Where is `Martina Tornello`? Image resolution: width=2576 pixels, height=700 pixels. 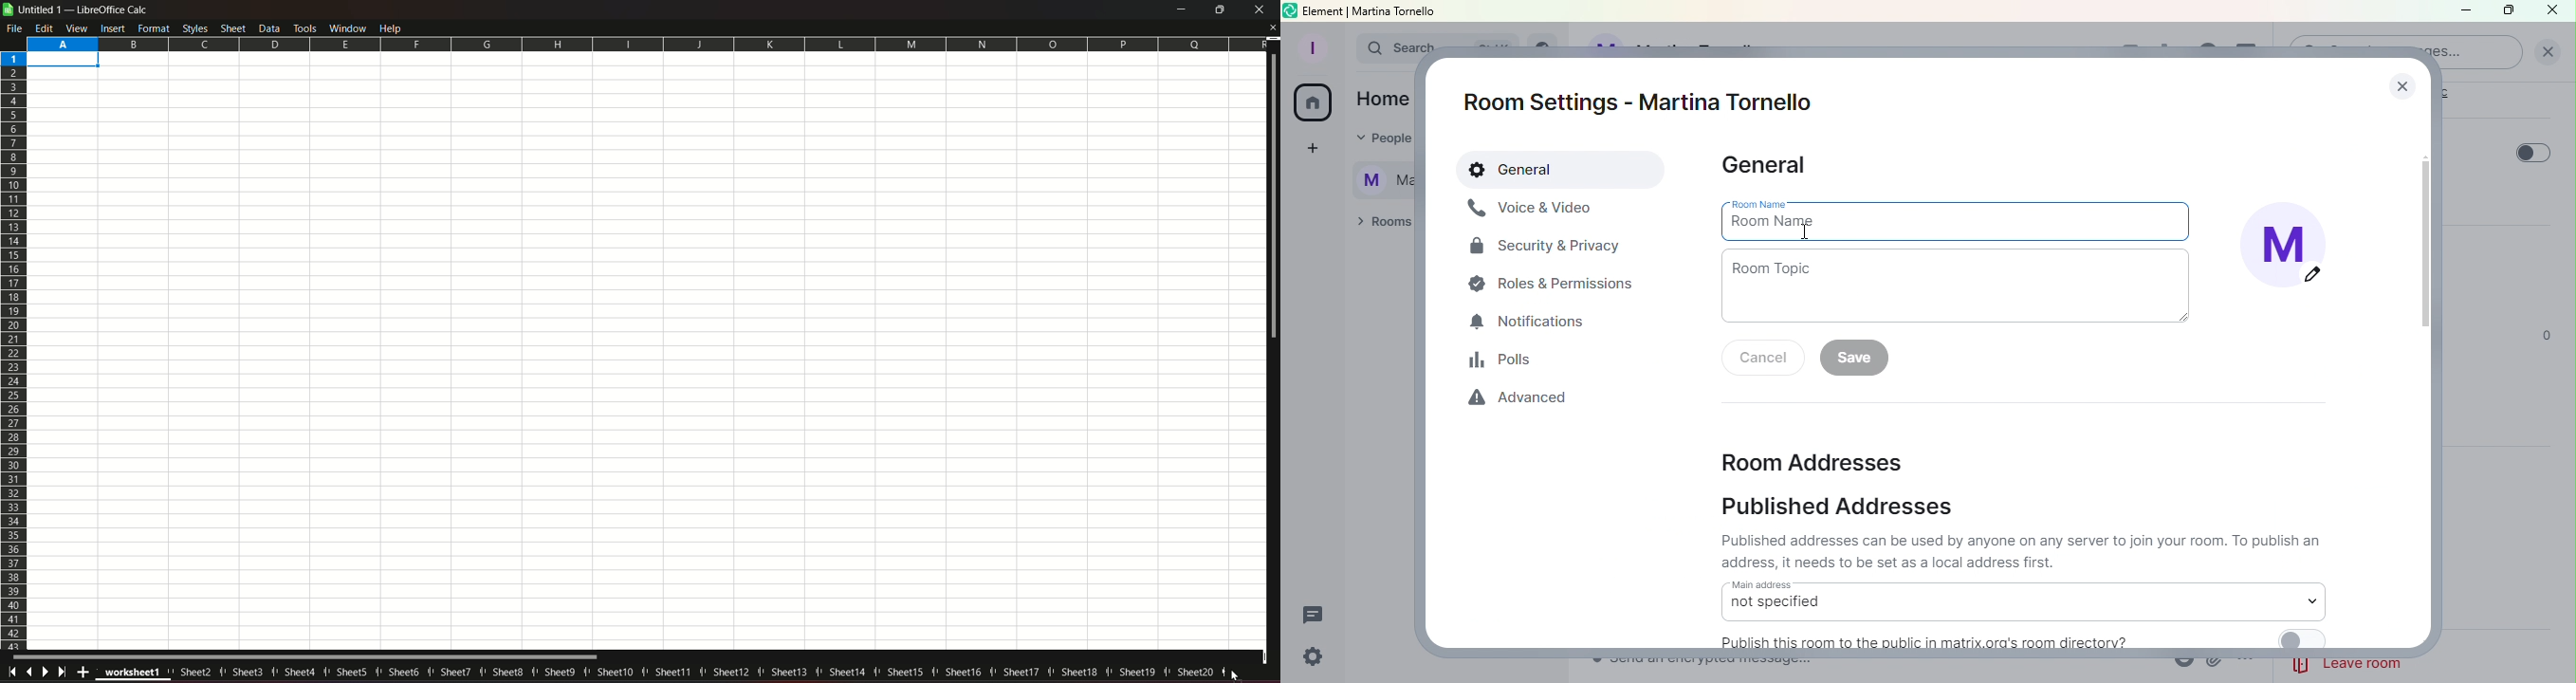
Martina Tornello is located at coordinates (1376, 177).